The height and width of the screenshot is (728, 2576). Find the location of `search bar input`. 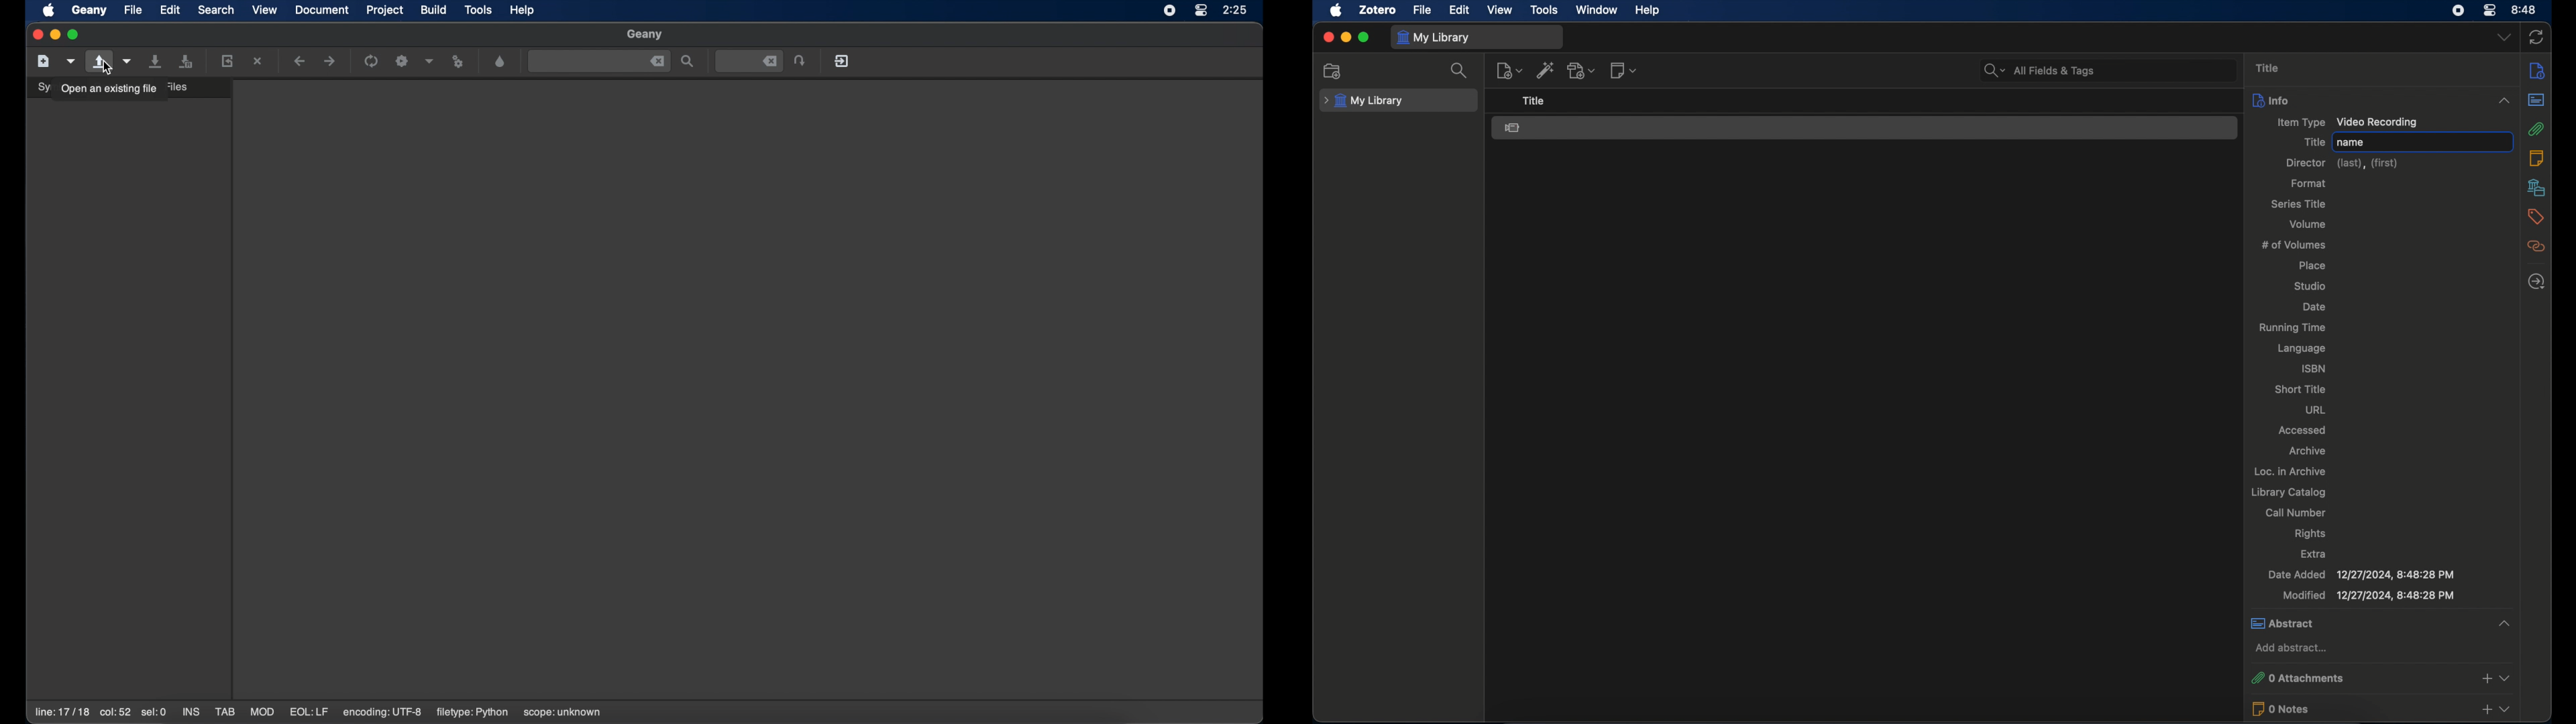

search bar input is located at coordinates (2123, 72).